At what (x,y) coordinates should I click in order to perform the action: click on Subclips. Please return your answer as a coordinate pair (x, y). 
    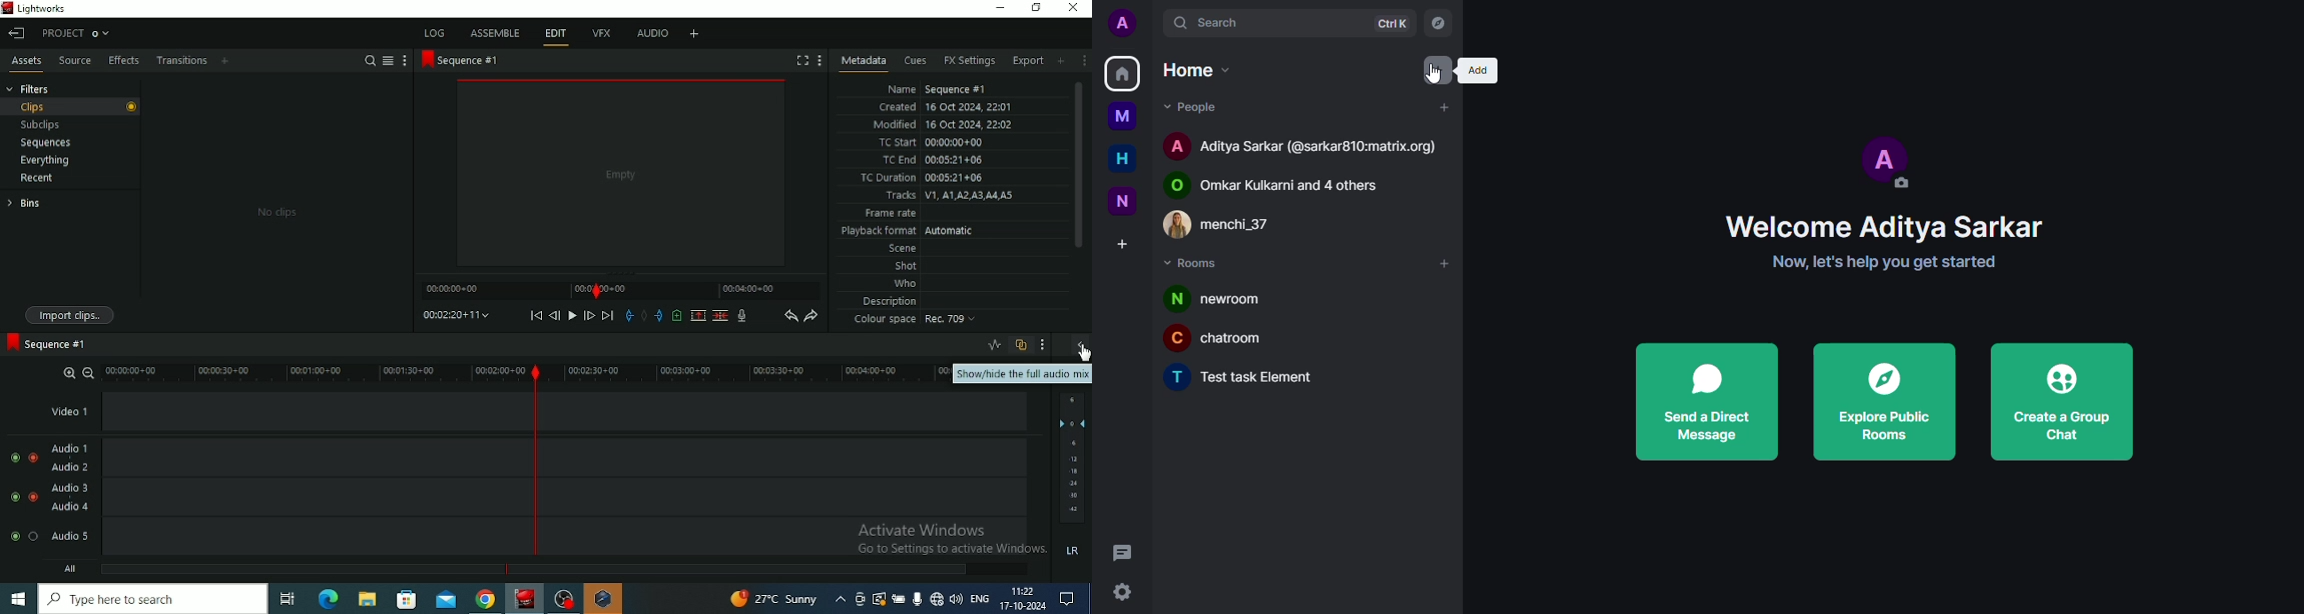
    Looking at the image, I should click on (42, 126).